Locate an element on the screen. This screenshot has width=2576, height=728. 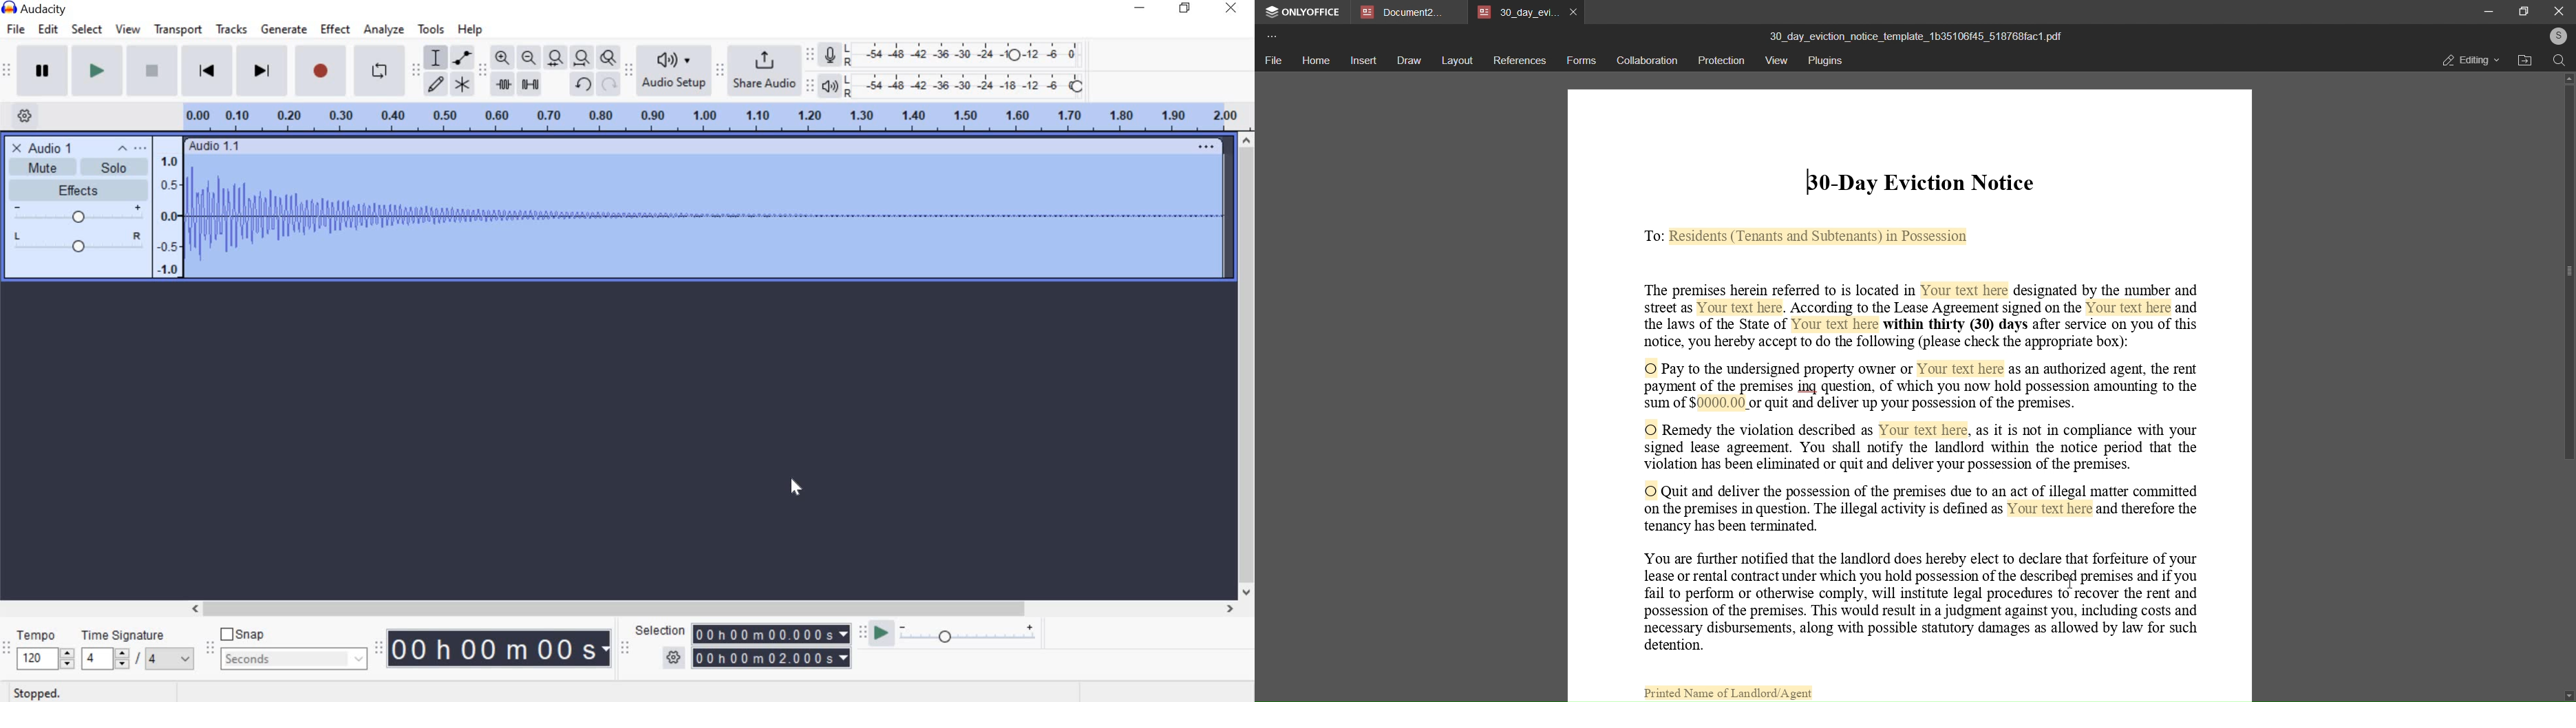
Audio Setup is located at coordinates (671, 70).